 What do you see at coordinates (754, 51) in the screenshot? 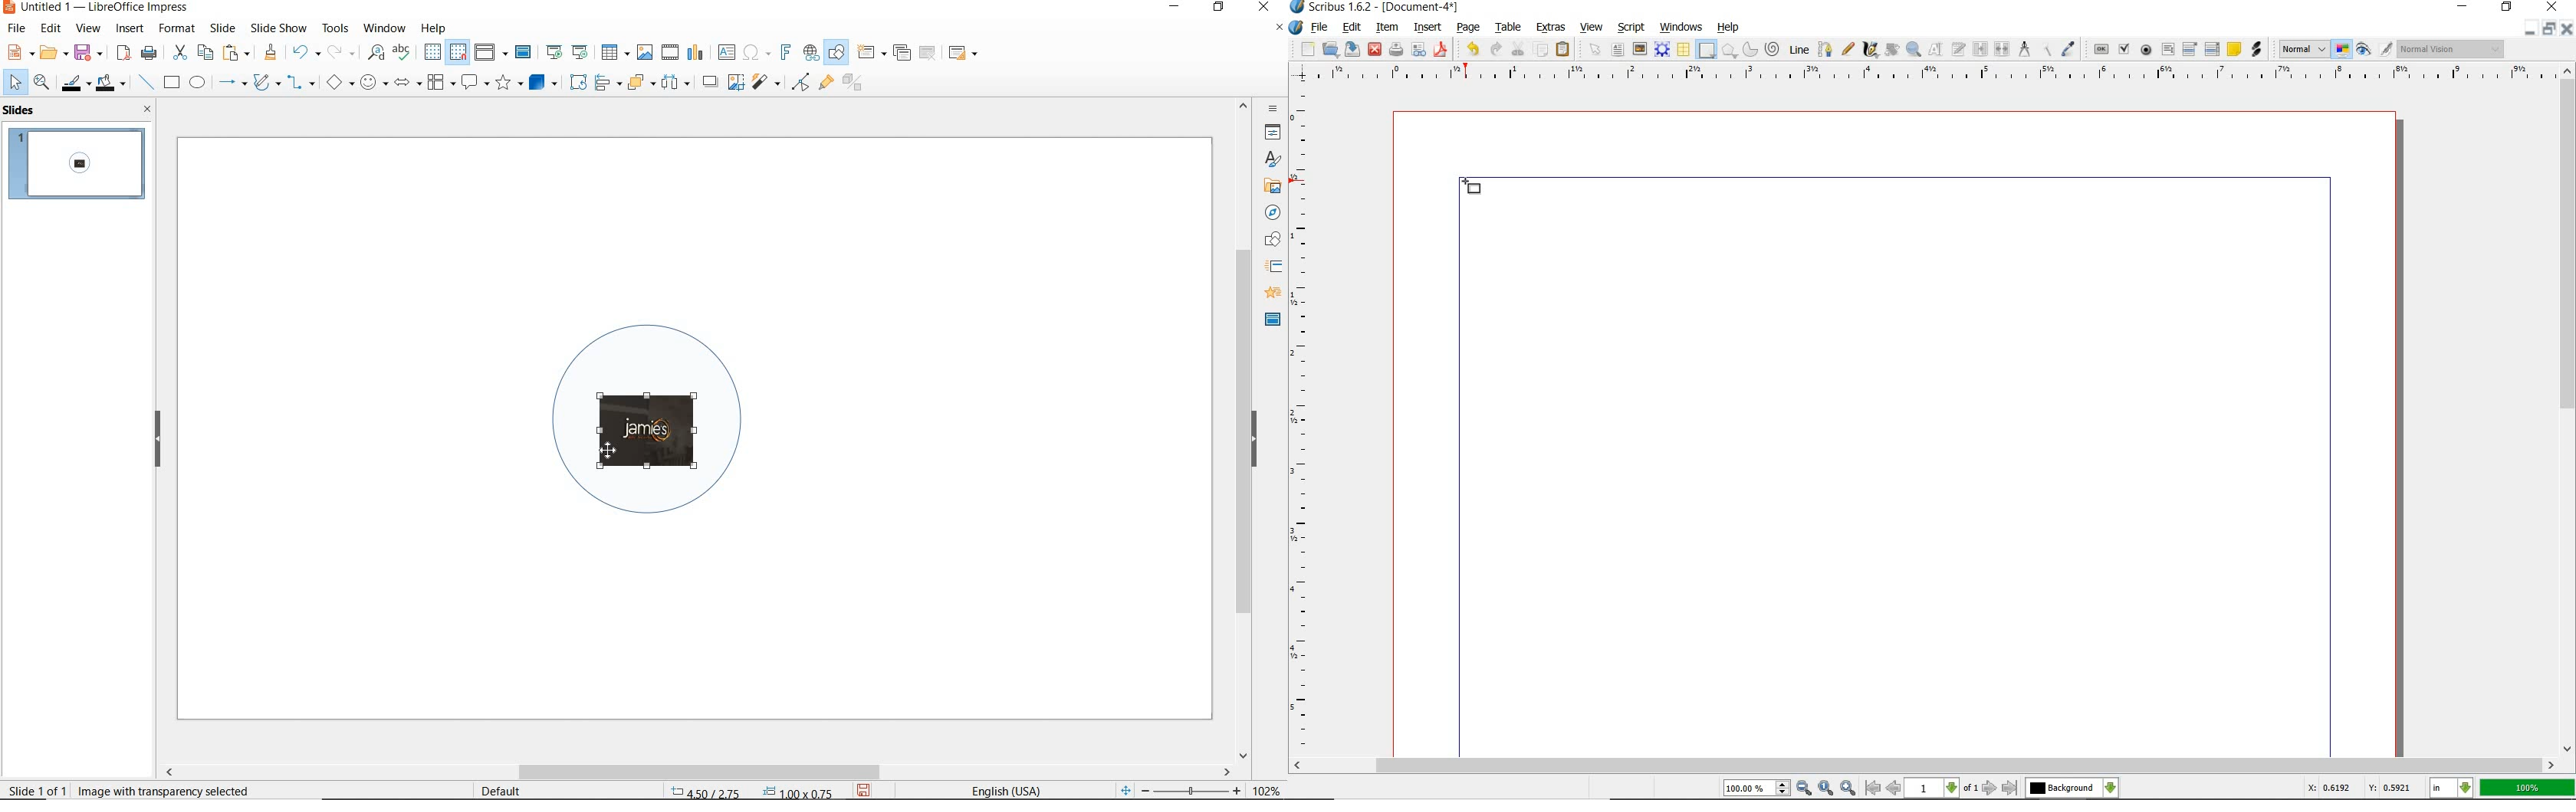
I see `insert special characters` at bounding box center [754, 51].